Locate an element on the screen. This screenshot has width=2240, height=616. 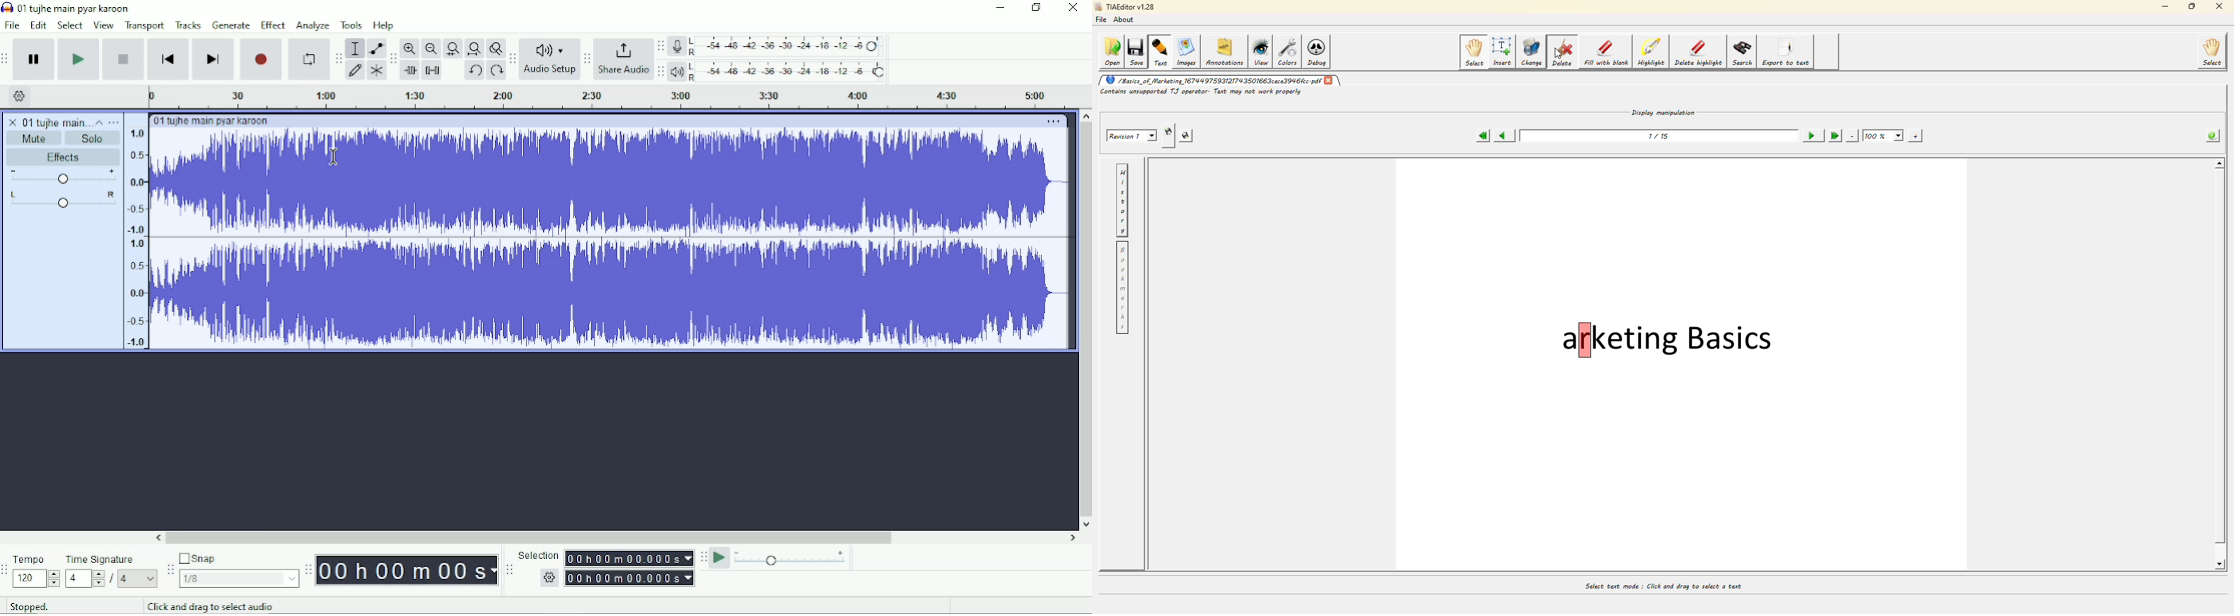
Pause is located at coordinates (34, 59).